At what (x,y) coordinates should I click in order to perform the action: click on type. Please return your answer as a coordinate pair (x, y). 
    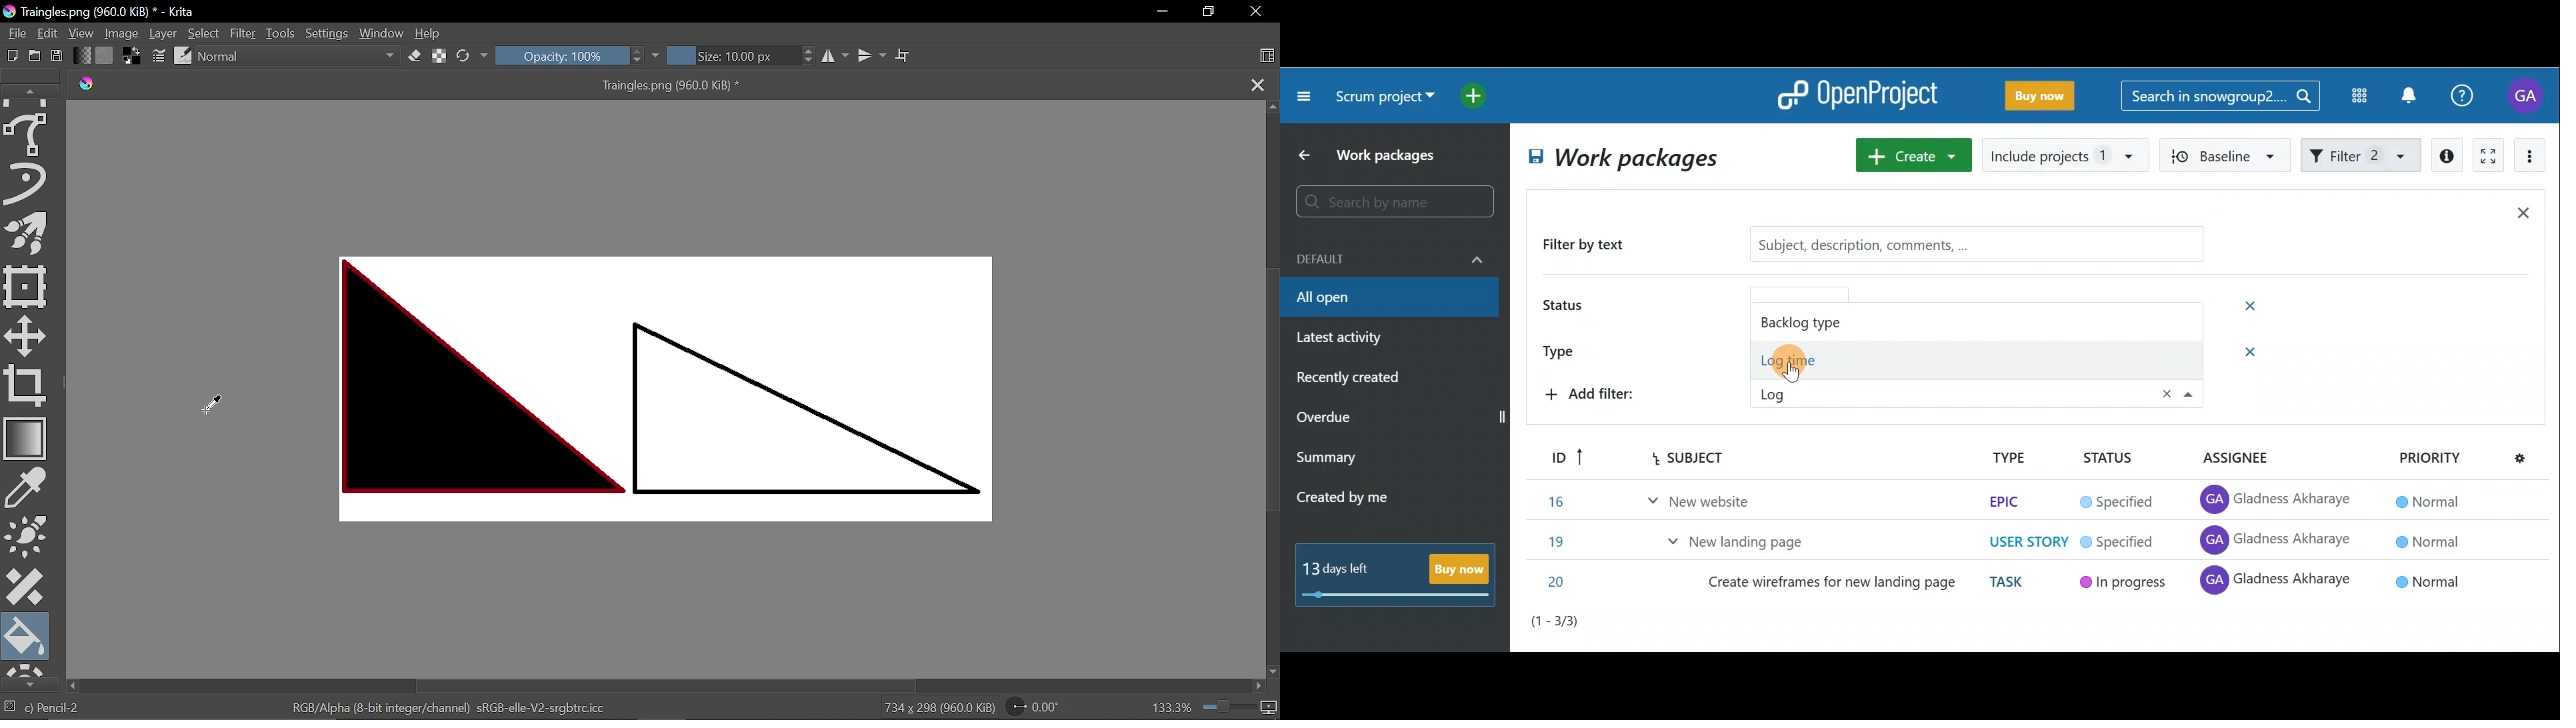
    Looking at the image, I should click on (2009, 457).